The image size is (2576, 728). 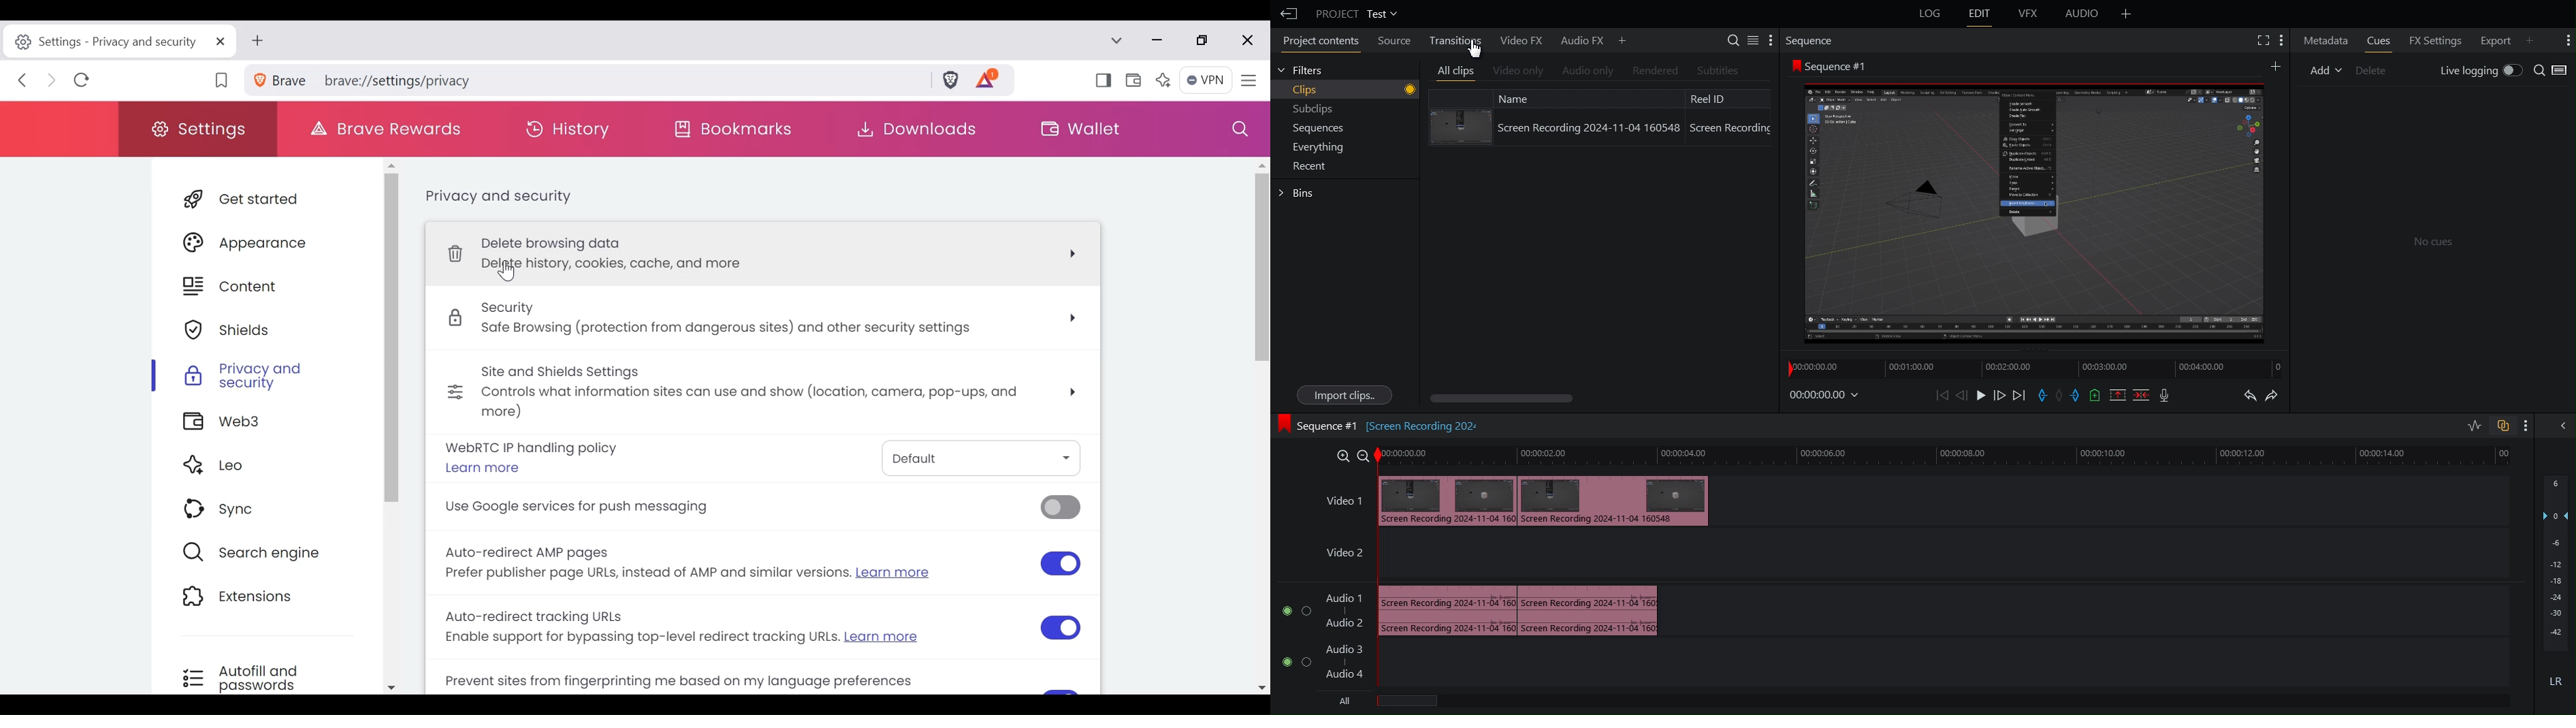 I want to click on Logs, so click(x=1923, y=16).